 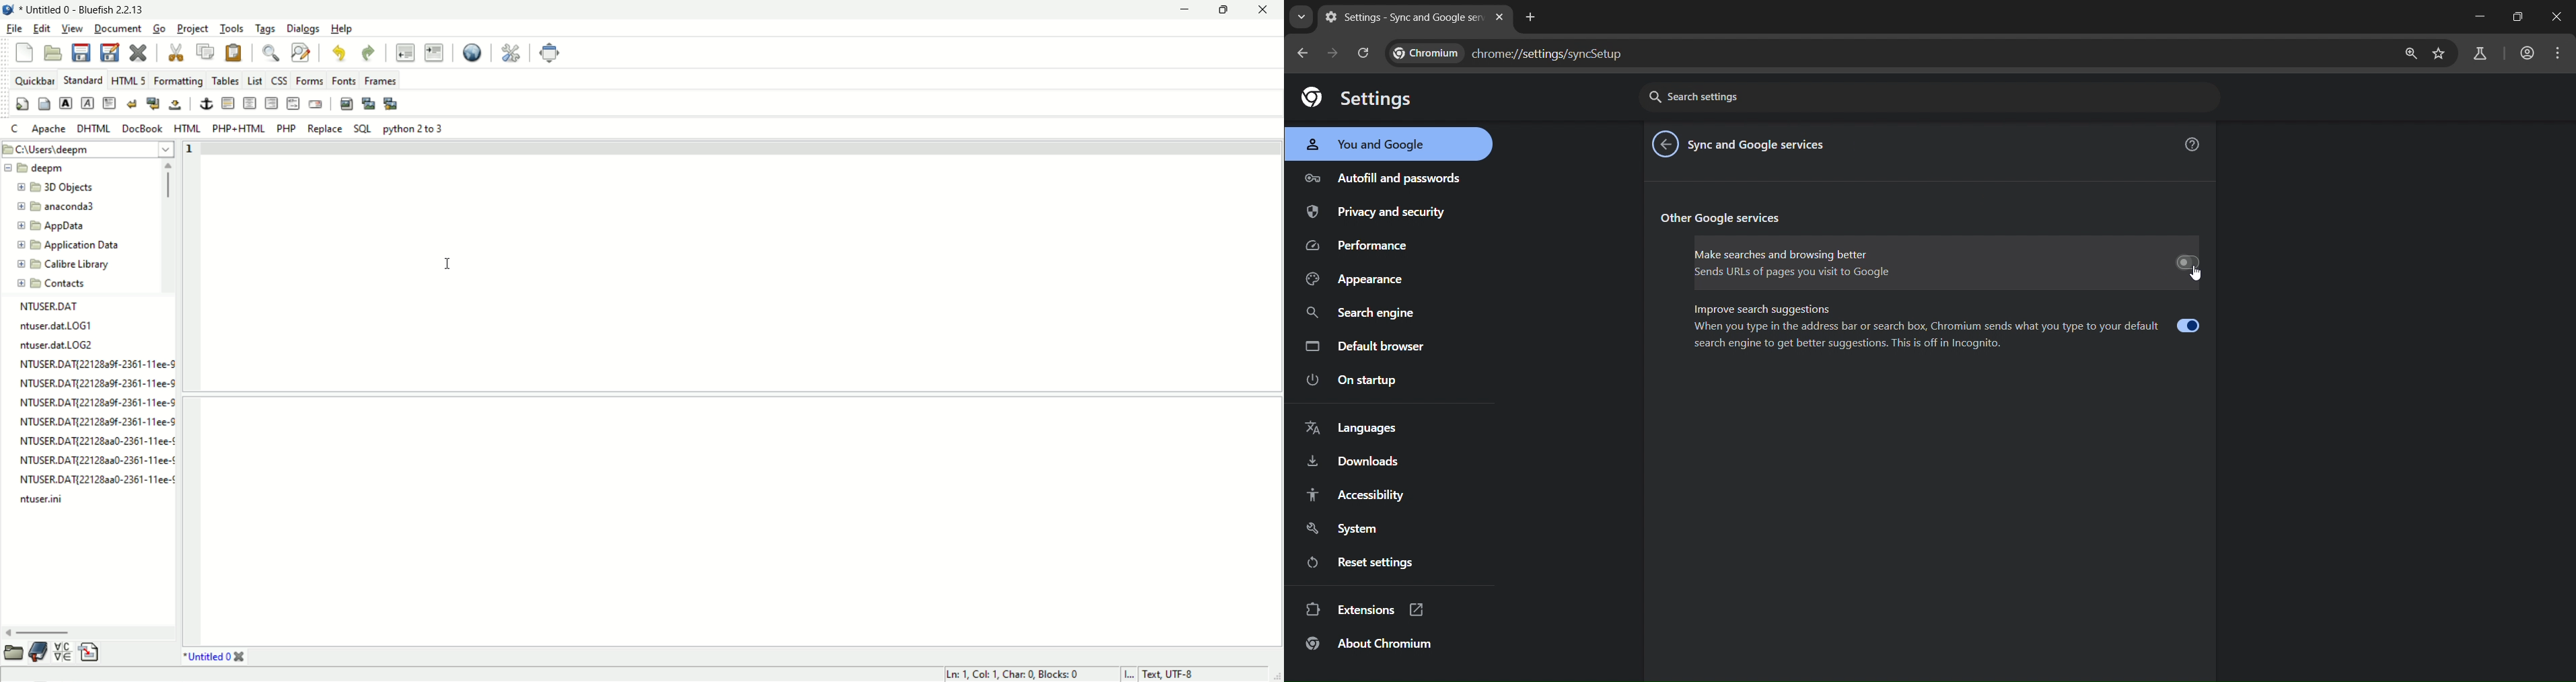 I want to click on Improve search suggestions
When you type in the address bar or search box, Chromium sends what you type to your default
search engine to get better suggestions. This is off in Incognito., so click(x=1946, y=332).